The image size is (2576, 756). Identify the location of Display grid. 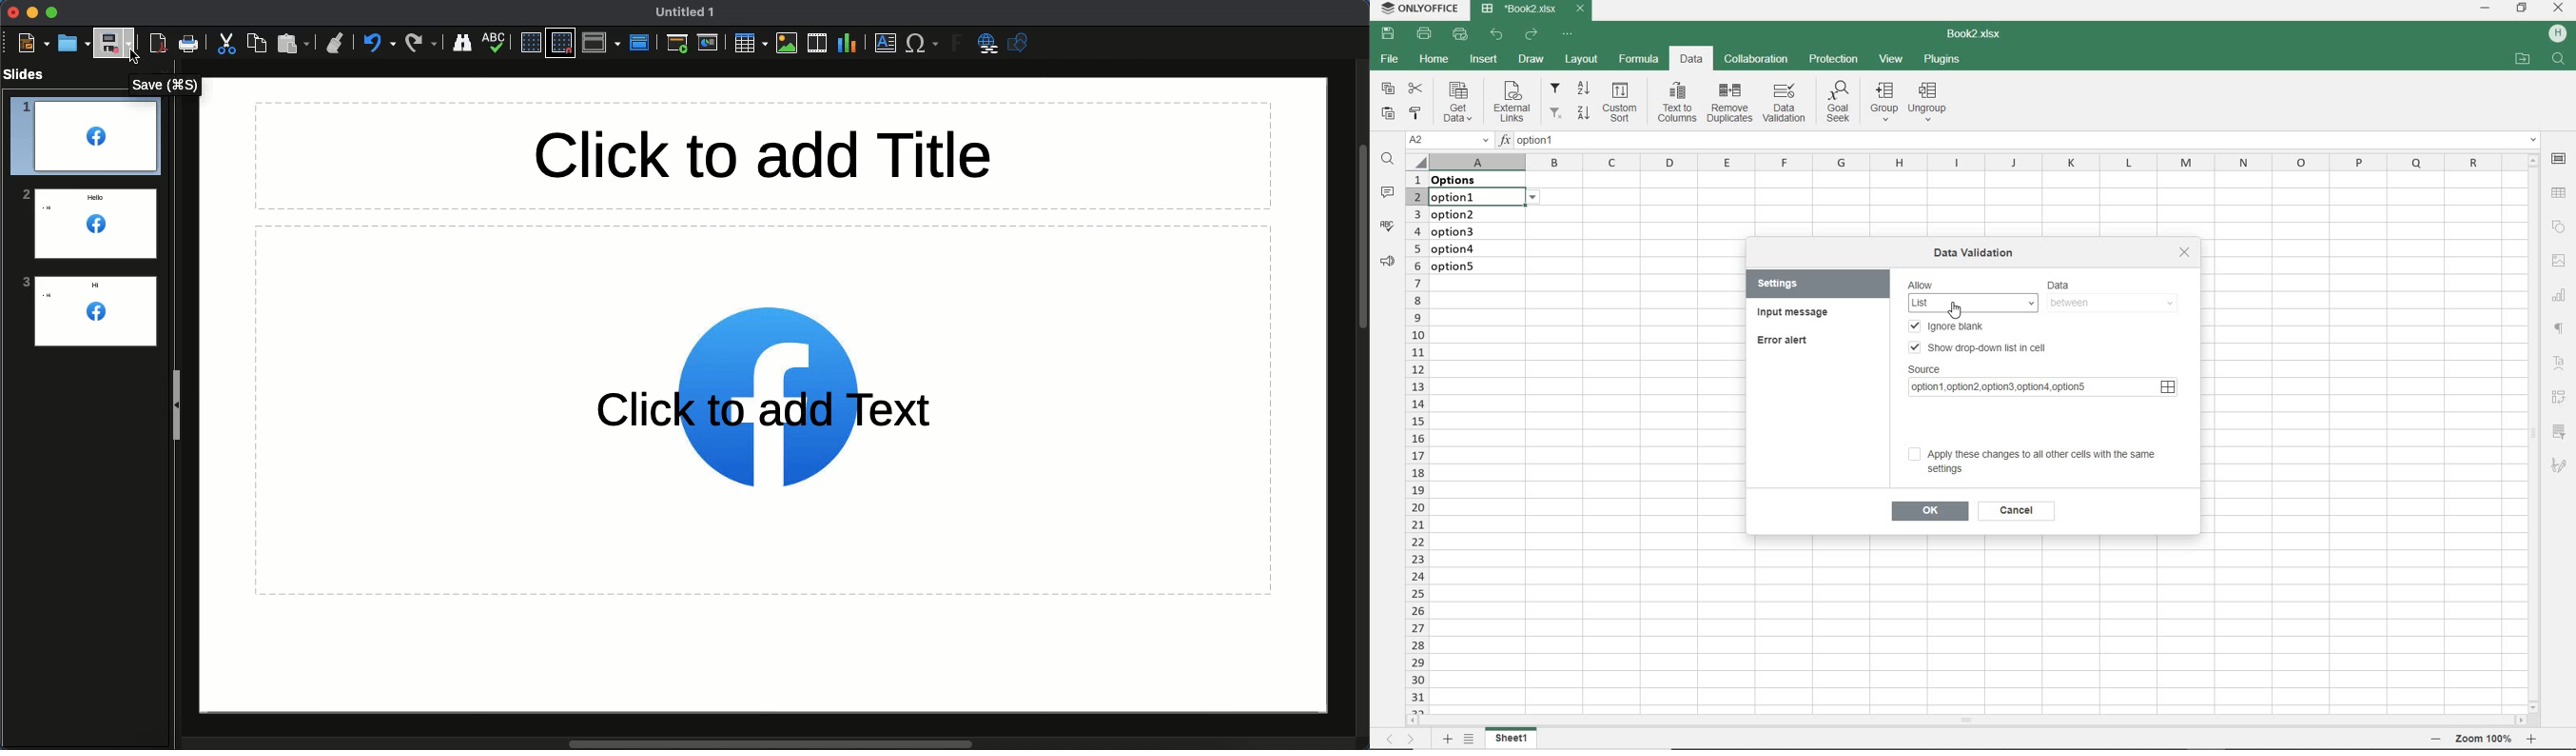
(531, 43).